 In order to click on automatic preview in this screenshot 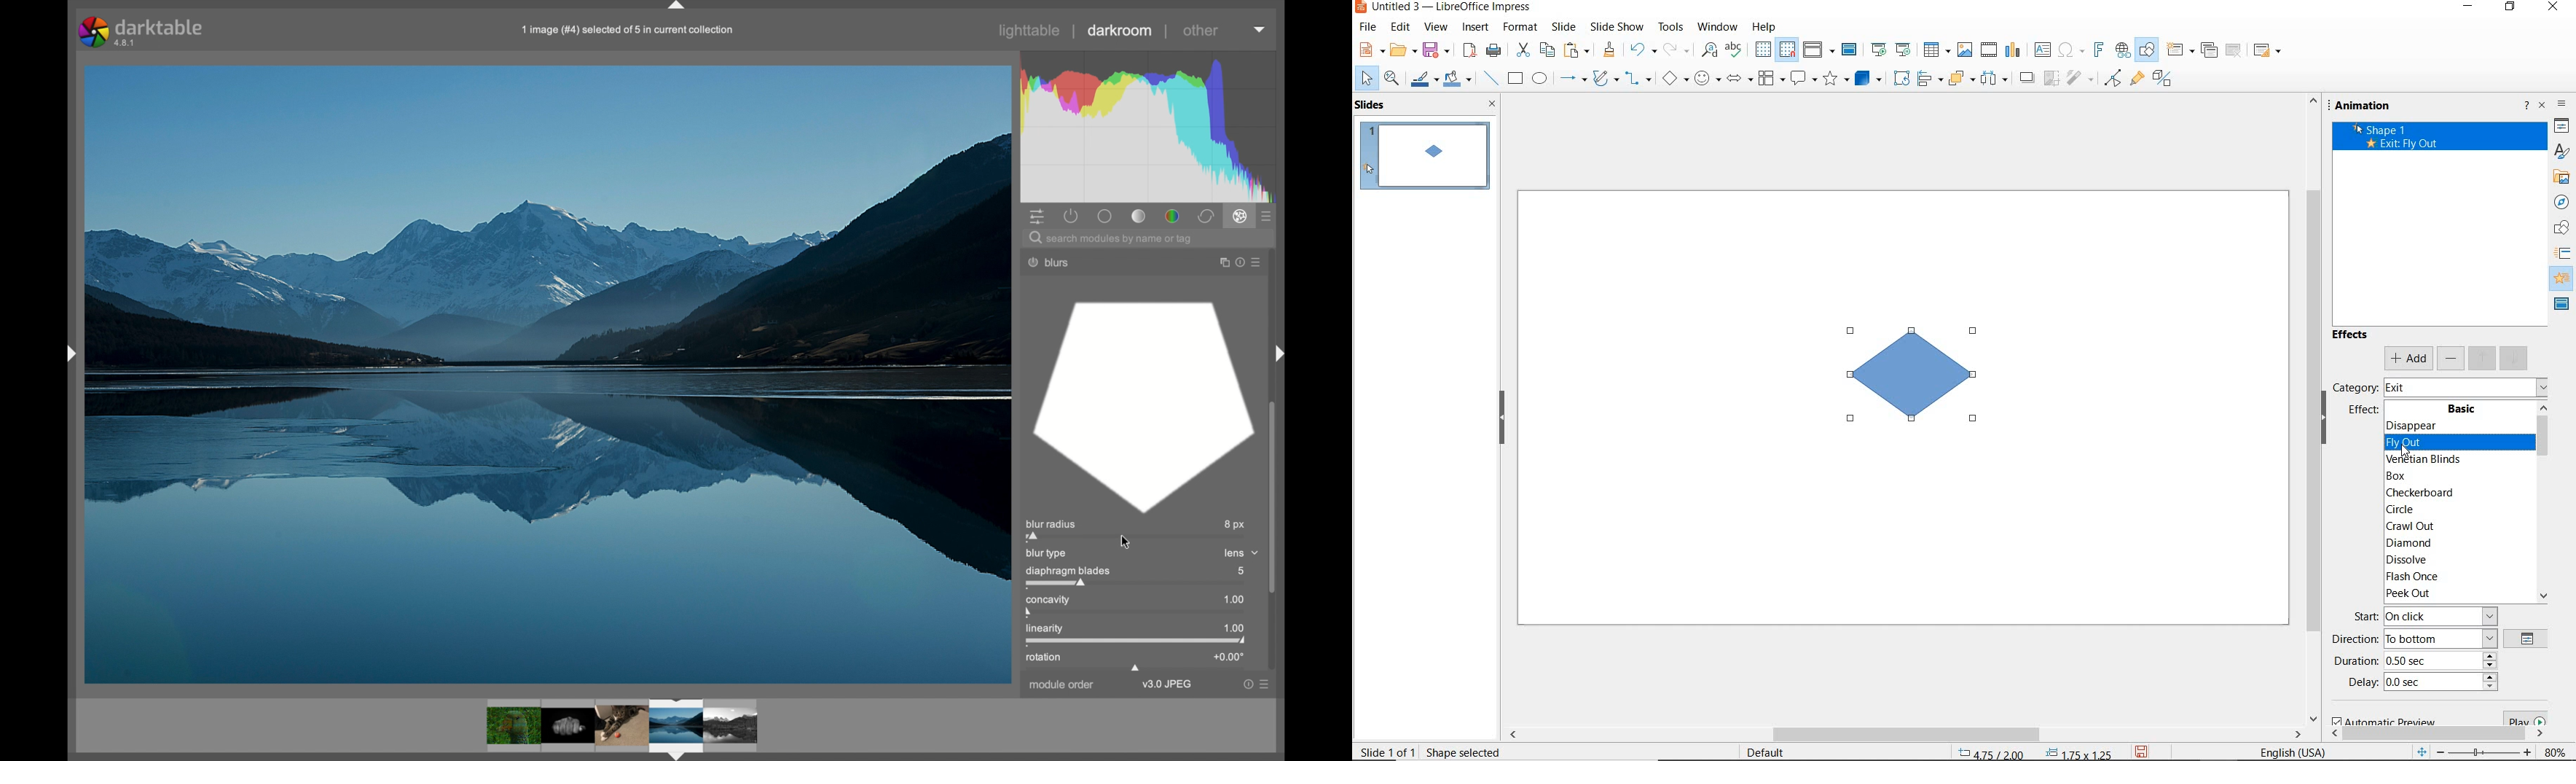, I will do `click(2381, 722)`.